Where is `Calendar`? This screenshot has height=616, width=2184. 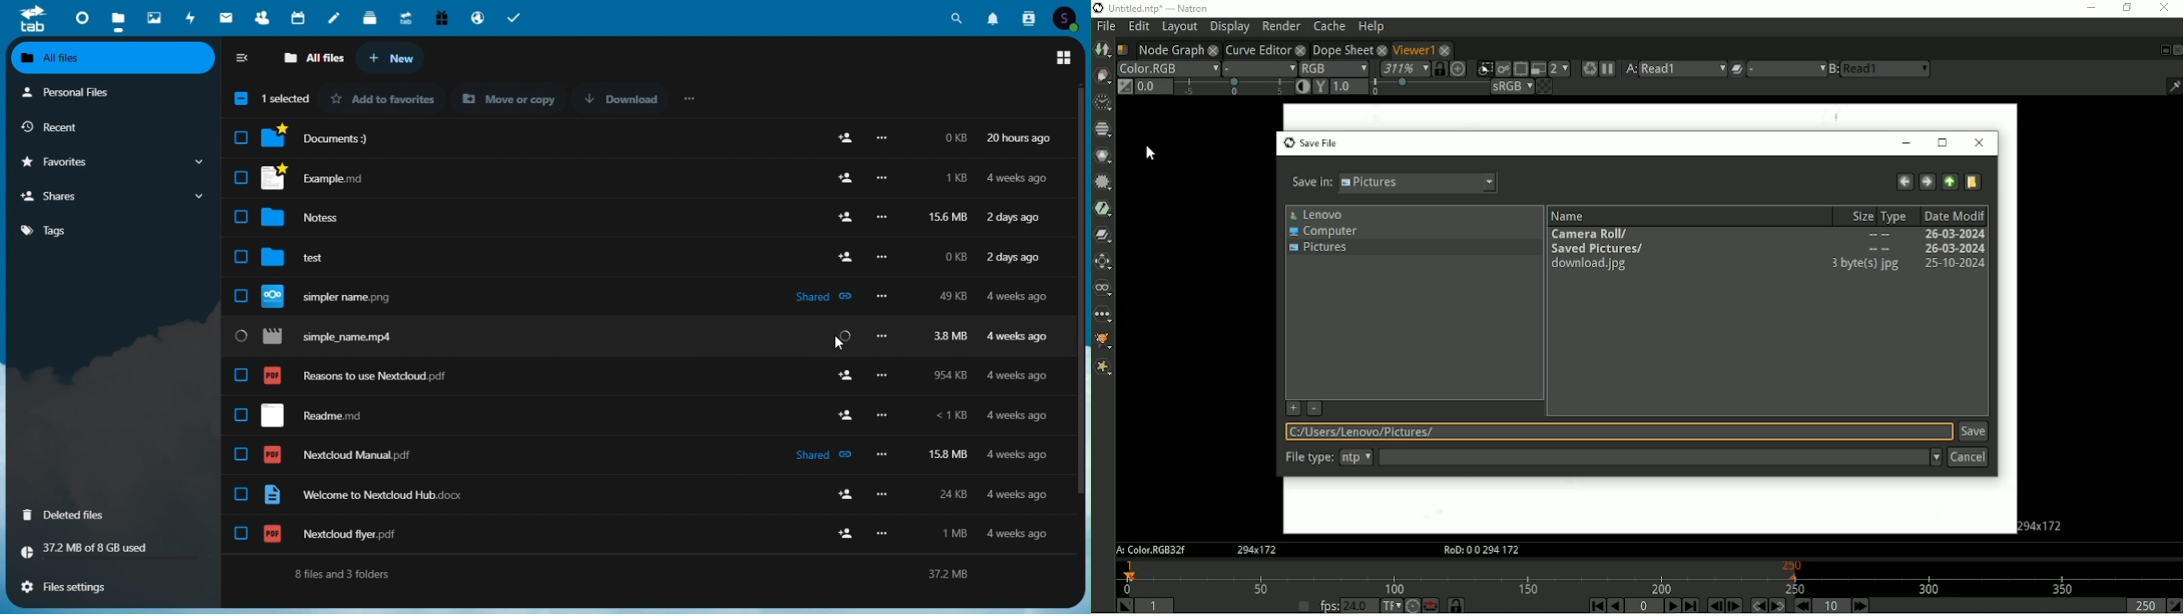 Calendar is located at coordinates (299, 18).